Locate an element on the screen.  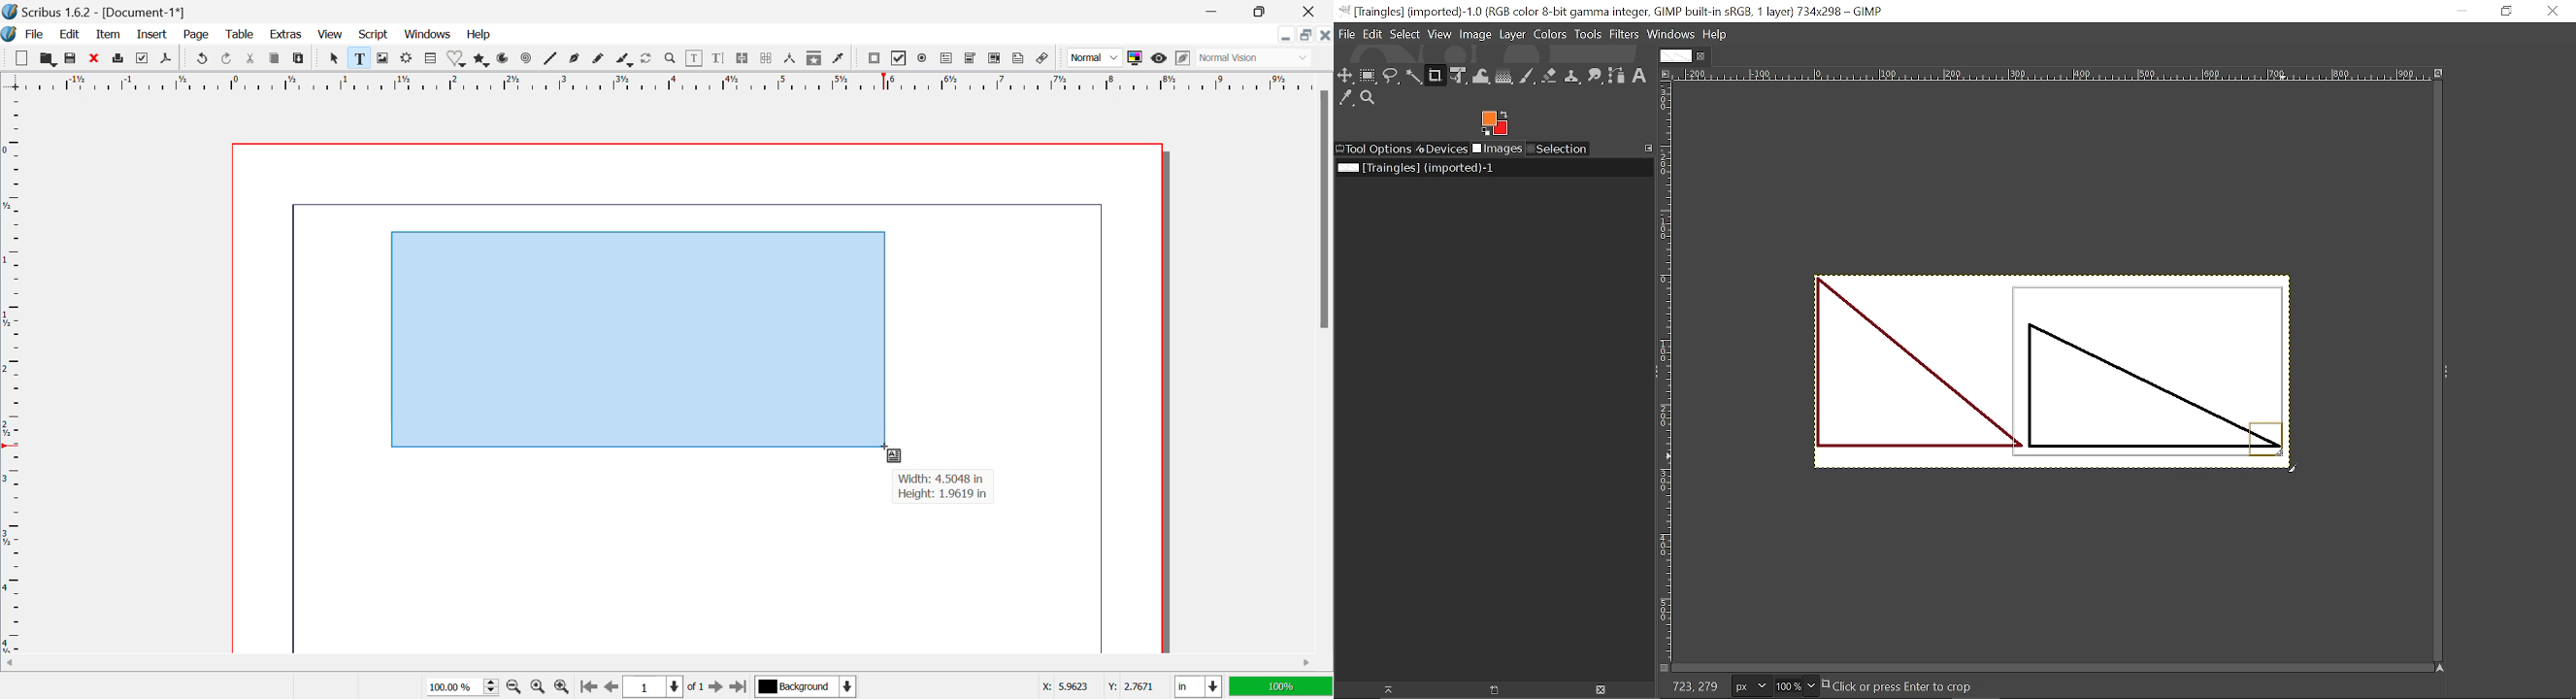
Pdf List box is located at coordinates (993, 59).